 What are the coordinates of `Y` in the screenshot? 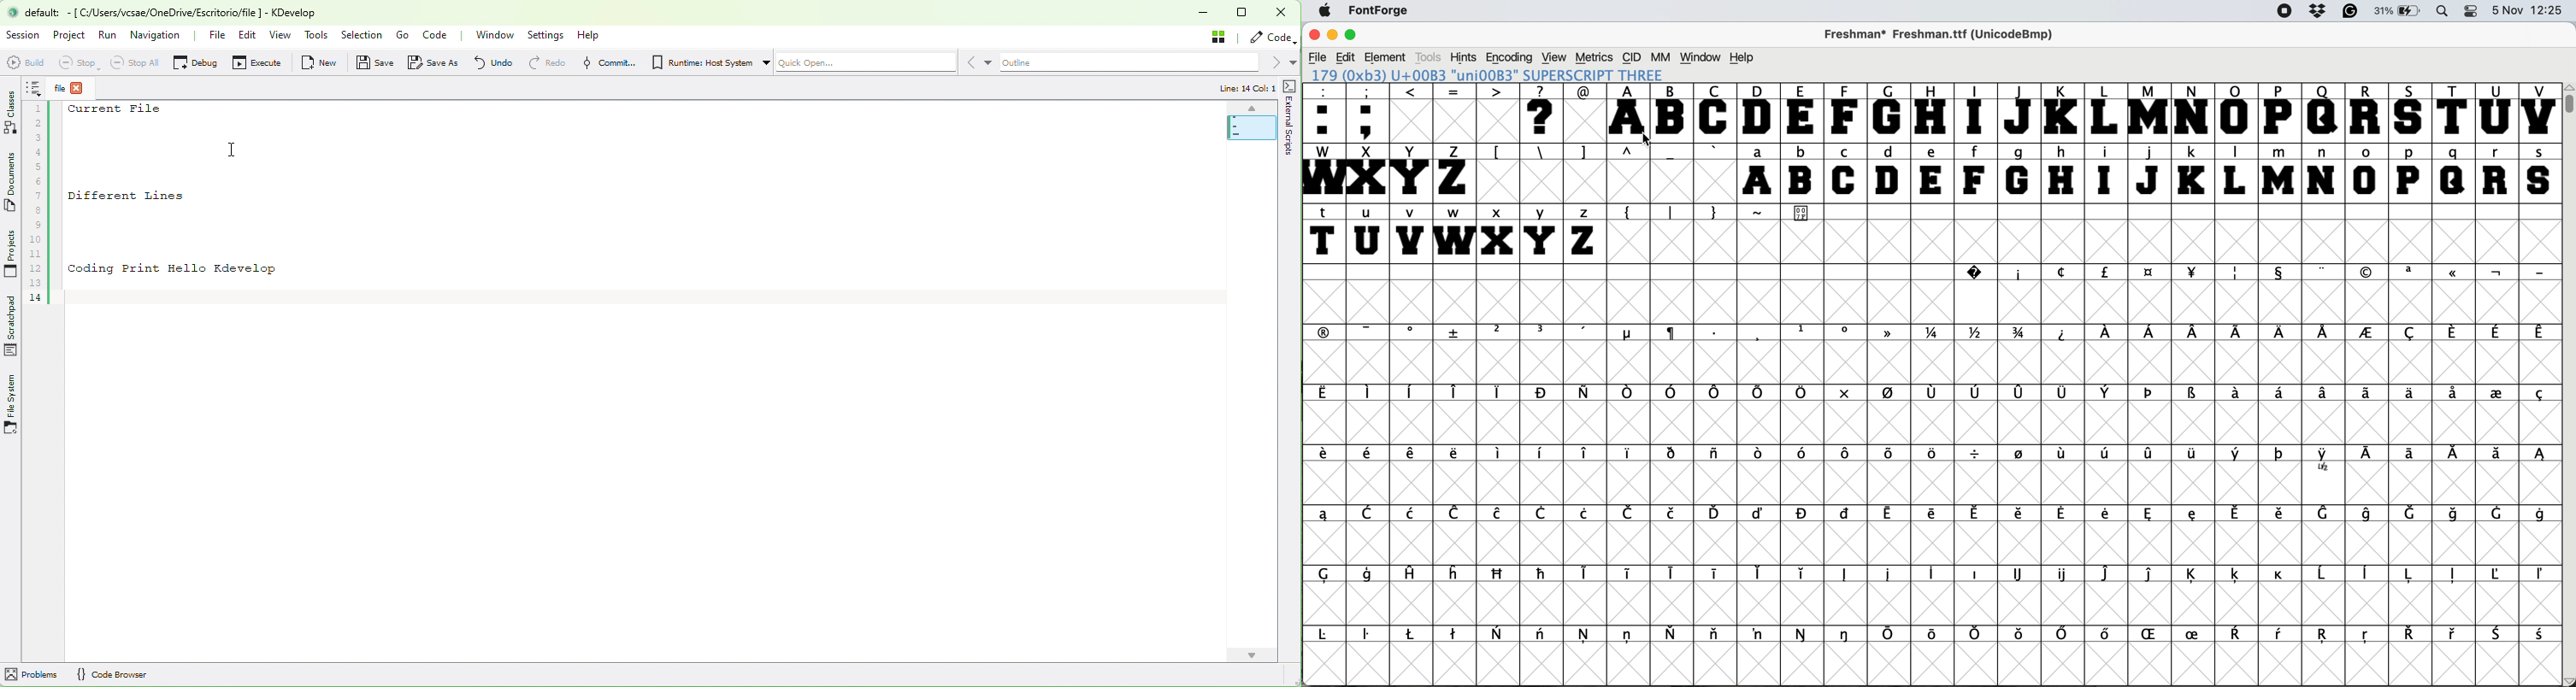 It's located at (1412, 173).